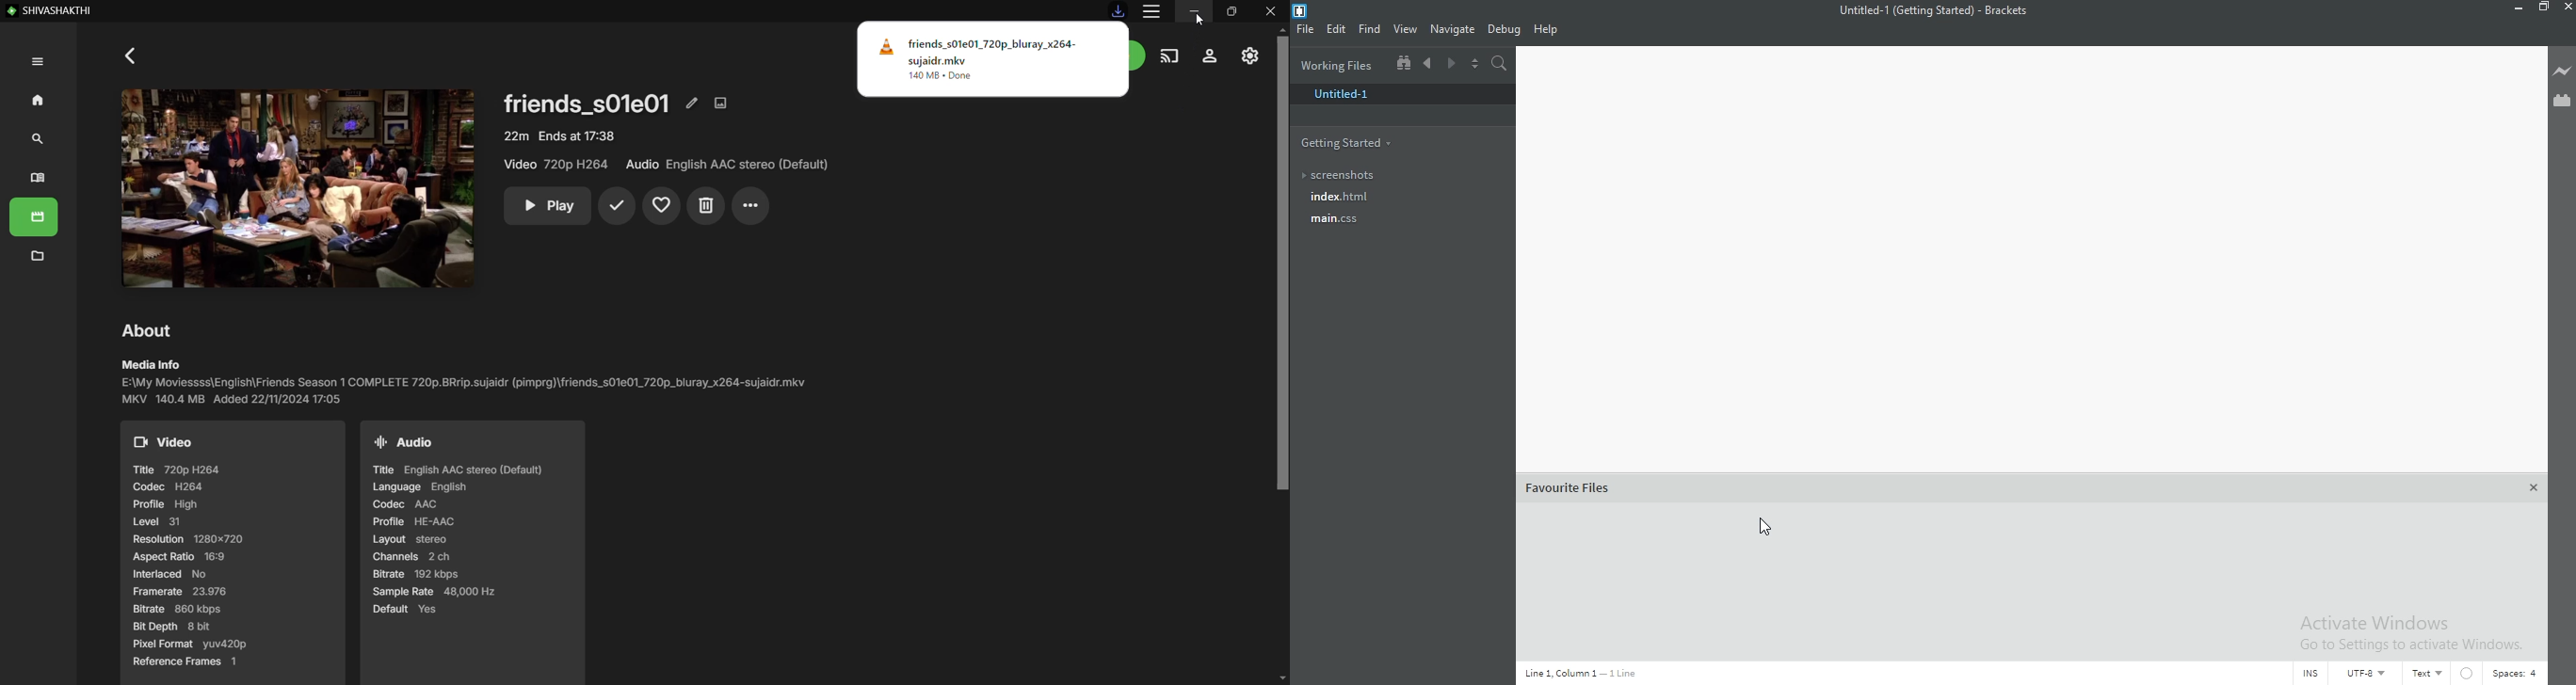 The image size is (2576, 700). Describe the element at coordinates (1232, 11) in the screenshot. I see `Restore Down` at that location.